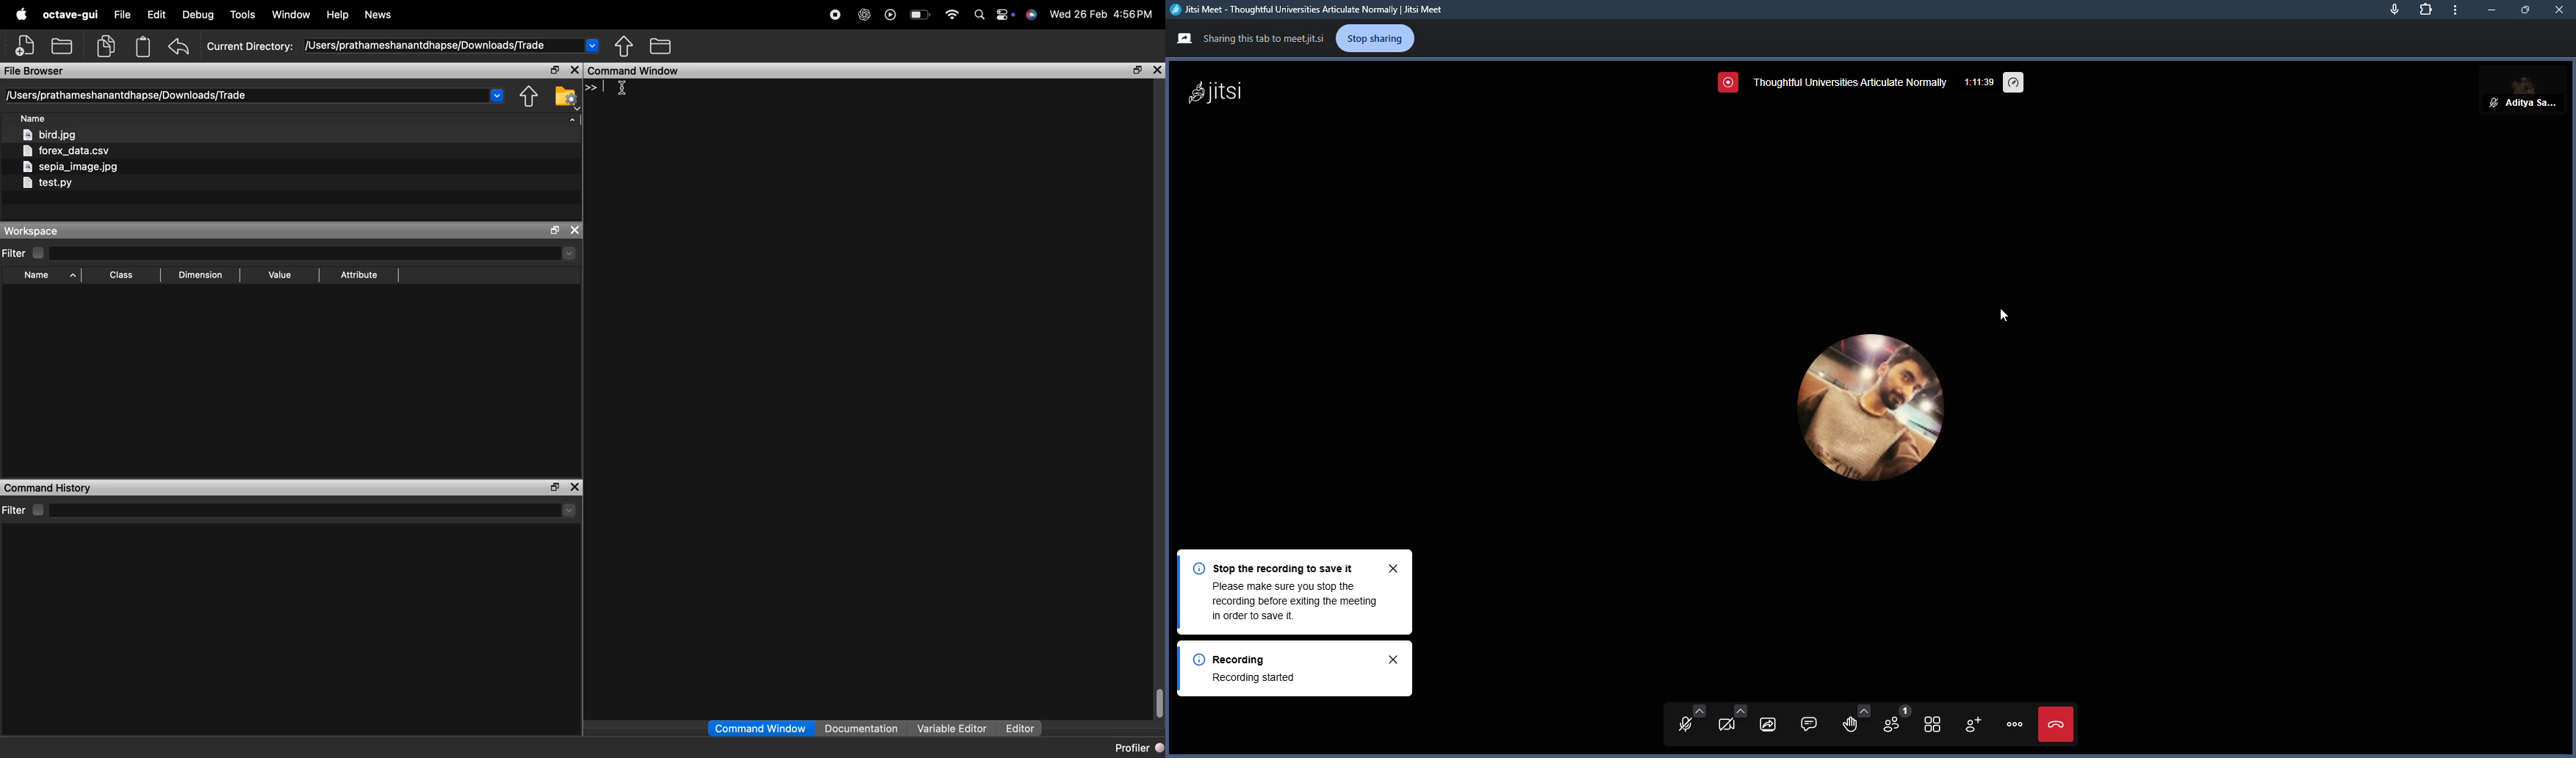 This screenshot has height=784, width=2576. I want to click on raise hand, so click(1853, 721).